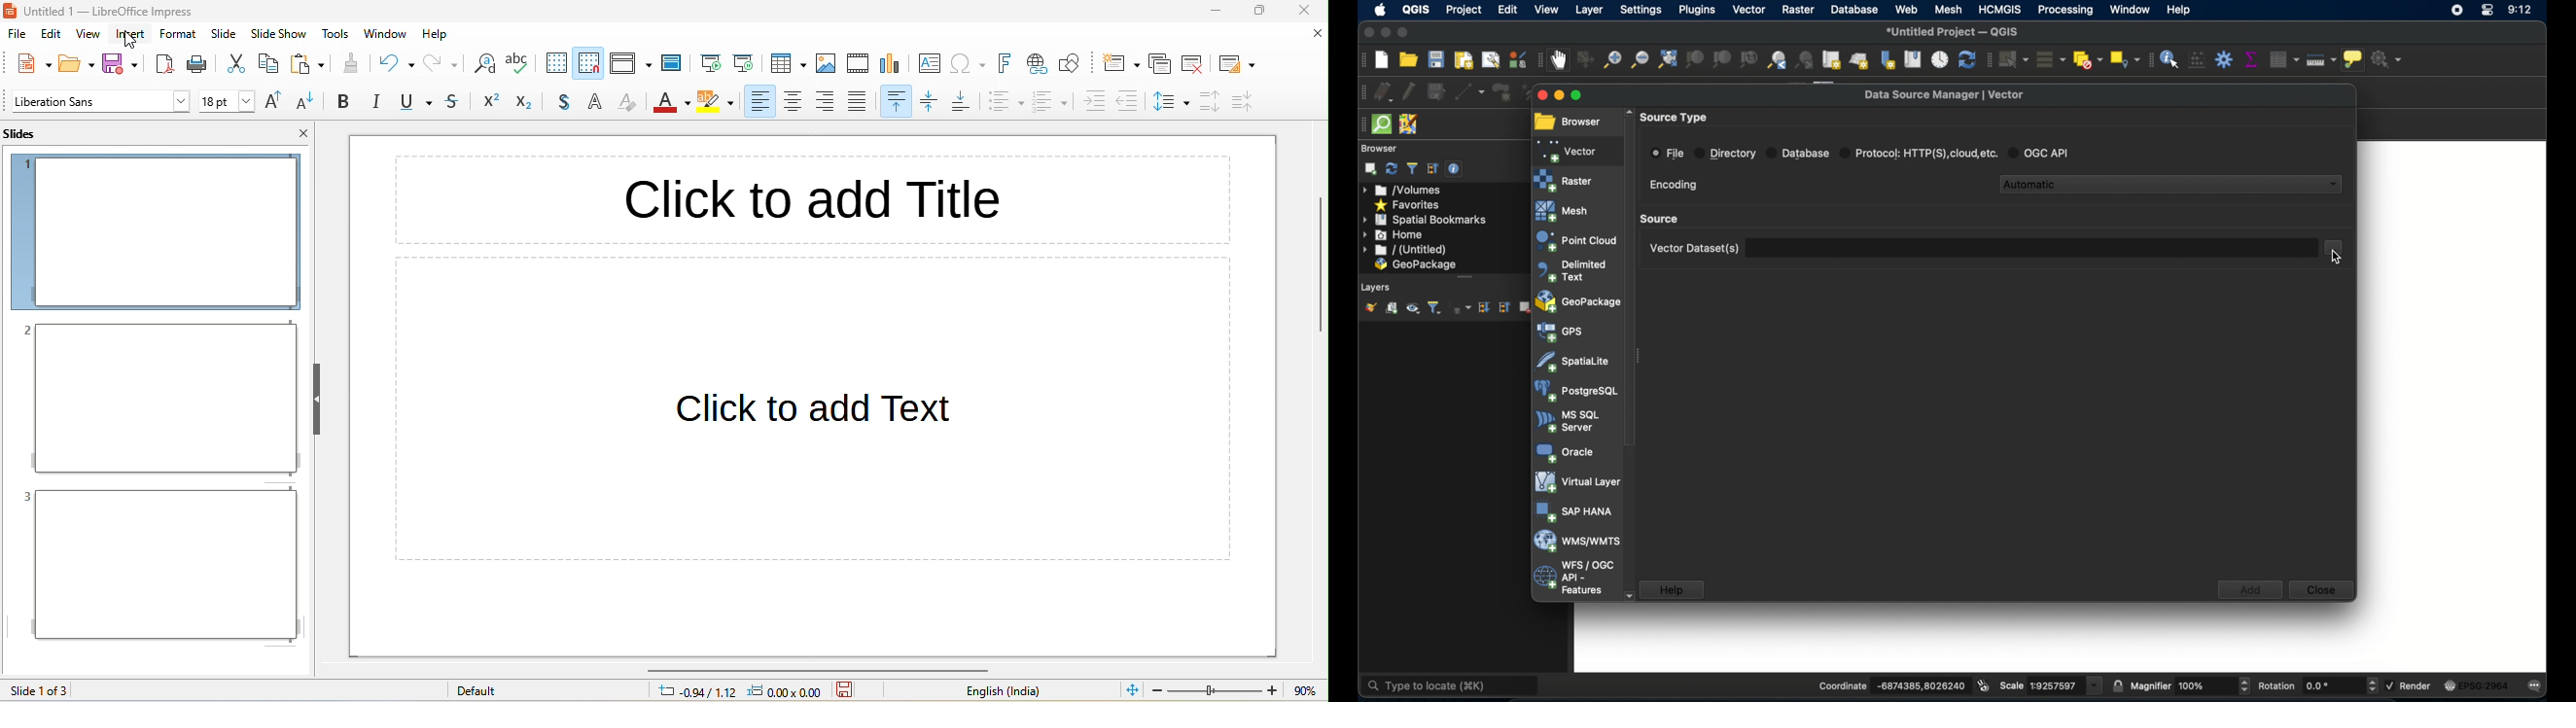 The width and height of the screenshot is (2576, 728). What do you see at coordinates (818, 436) in the screenshot?
I see `click to add text` at bounding box center [818, 436].